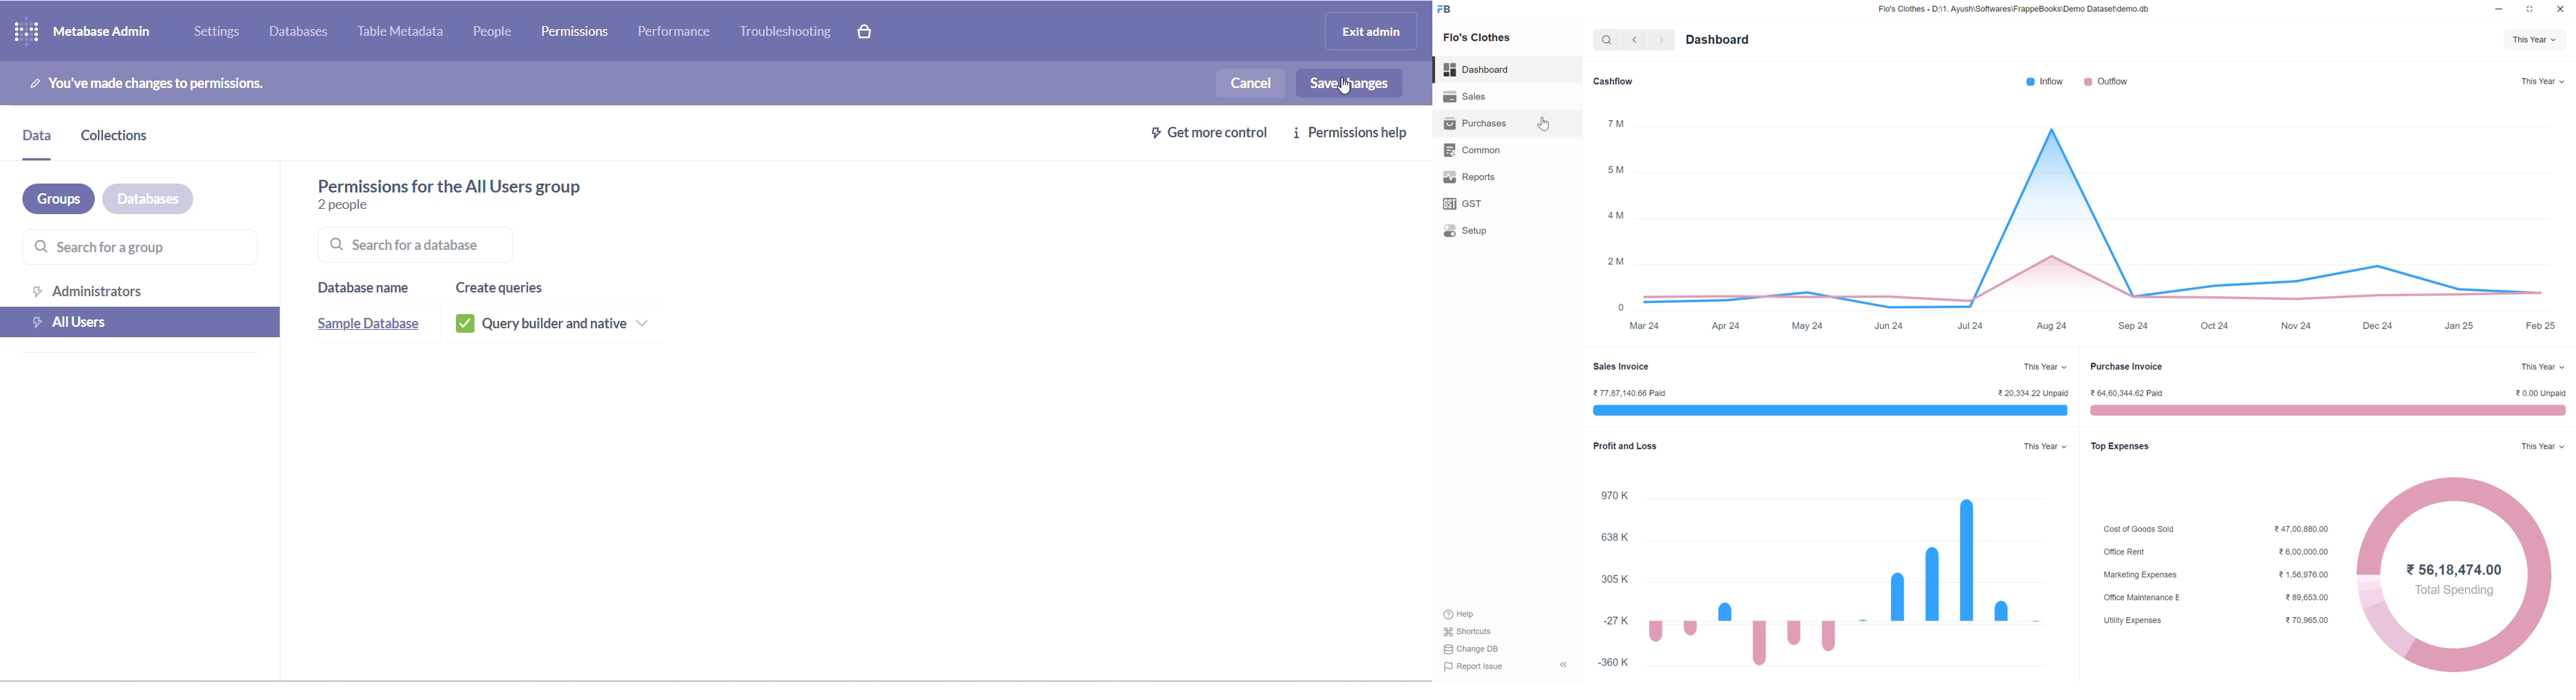 This screenshot has height=700, width=2576. I want to click on Outflow, so click(2107, 81).